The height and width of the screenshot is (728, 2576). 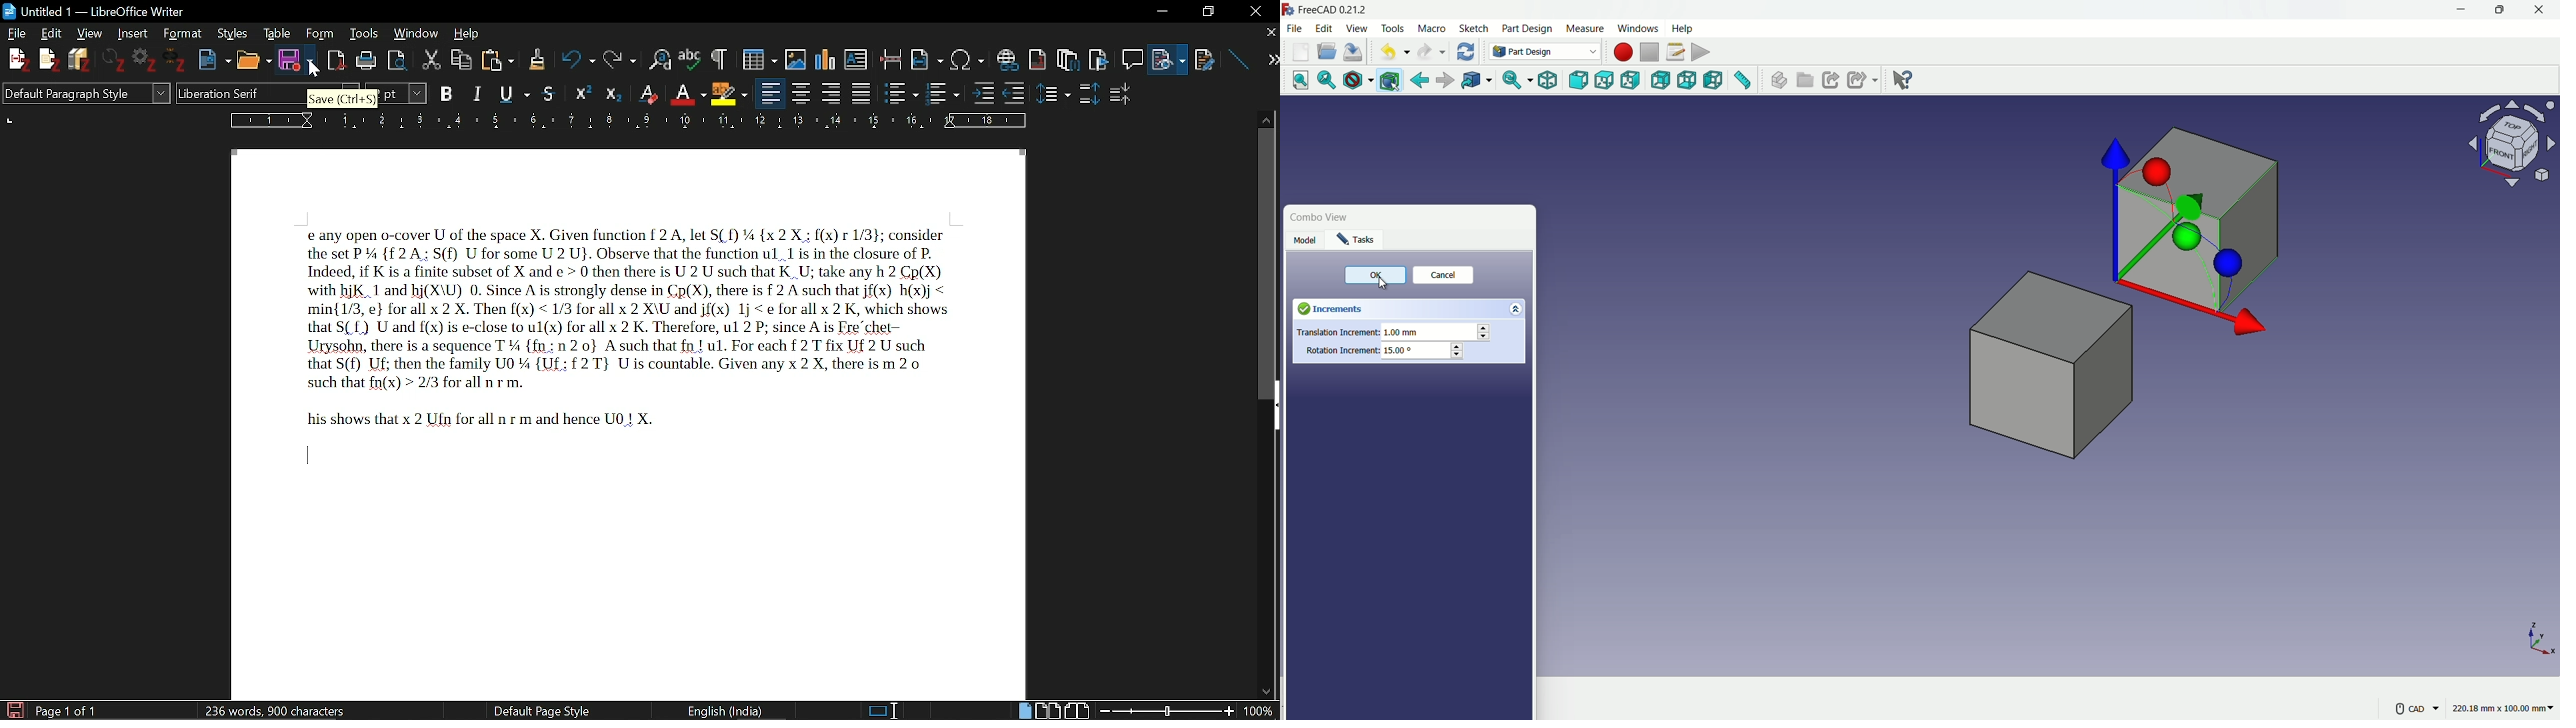 I want to click on part design, so click(x=1527, y=29).